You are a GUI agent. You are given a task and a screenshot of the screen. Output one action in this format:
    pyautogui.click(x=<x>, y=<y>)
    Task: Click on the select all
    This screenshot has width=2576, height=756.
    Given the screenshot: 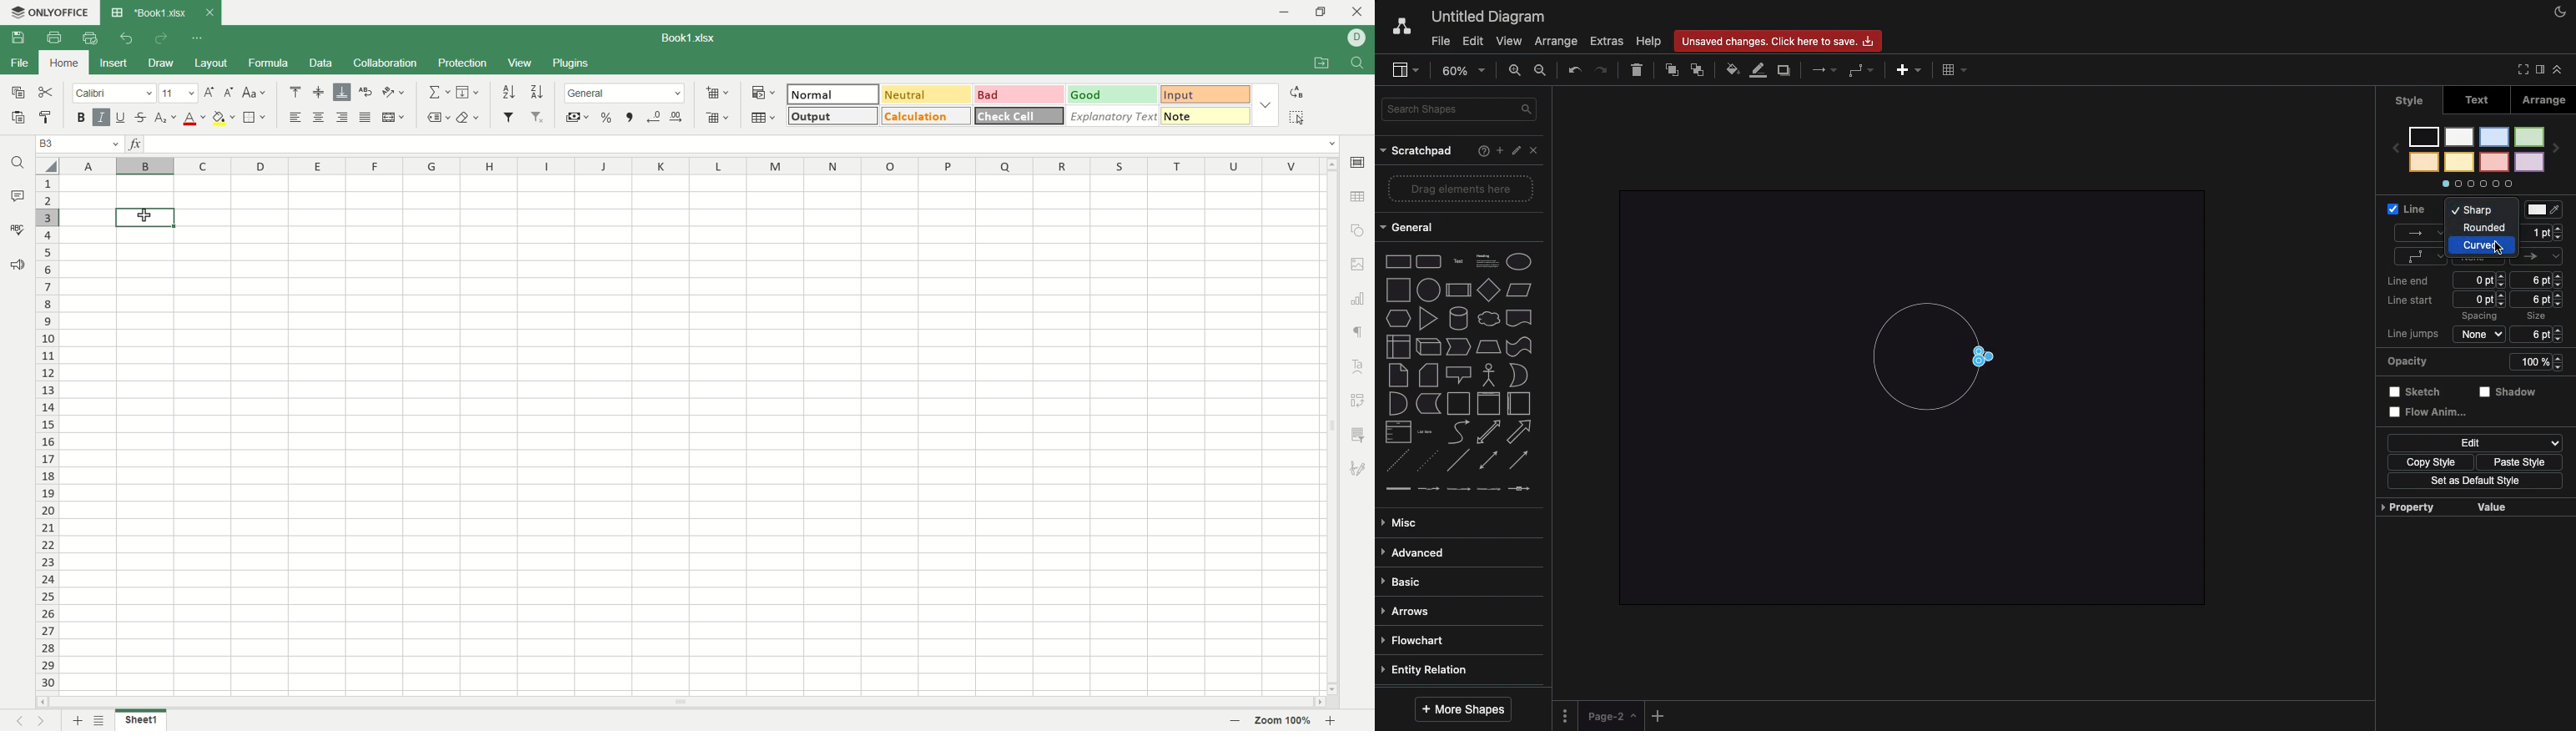 What is the action you would take?
    pyautogui.click(x=1297, y=117)
    